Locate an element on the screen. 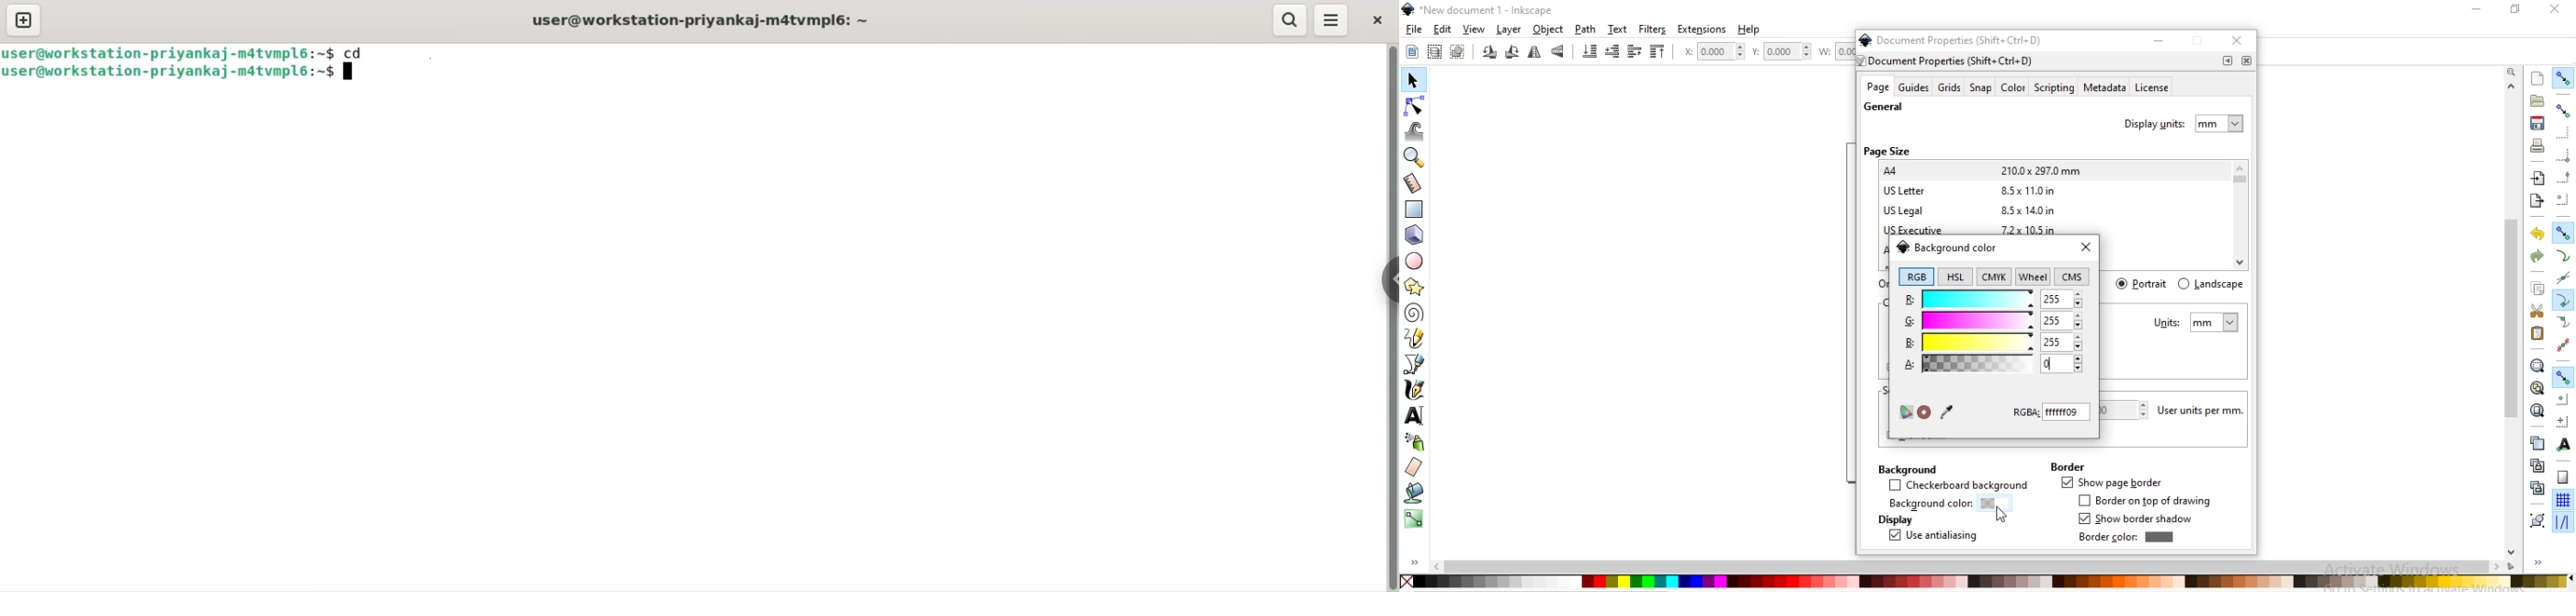 The width and height of the screenshot is (2576, 616). create or edit text objects is located at coordinates (1415, 415).